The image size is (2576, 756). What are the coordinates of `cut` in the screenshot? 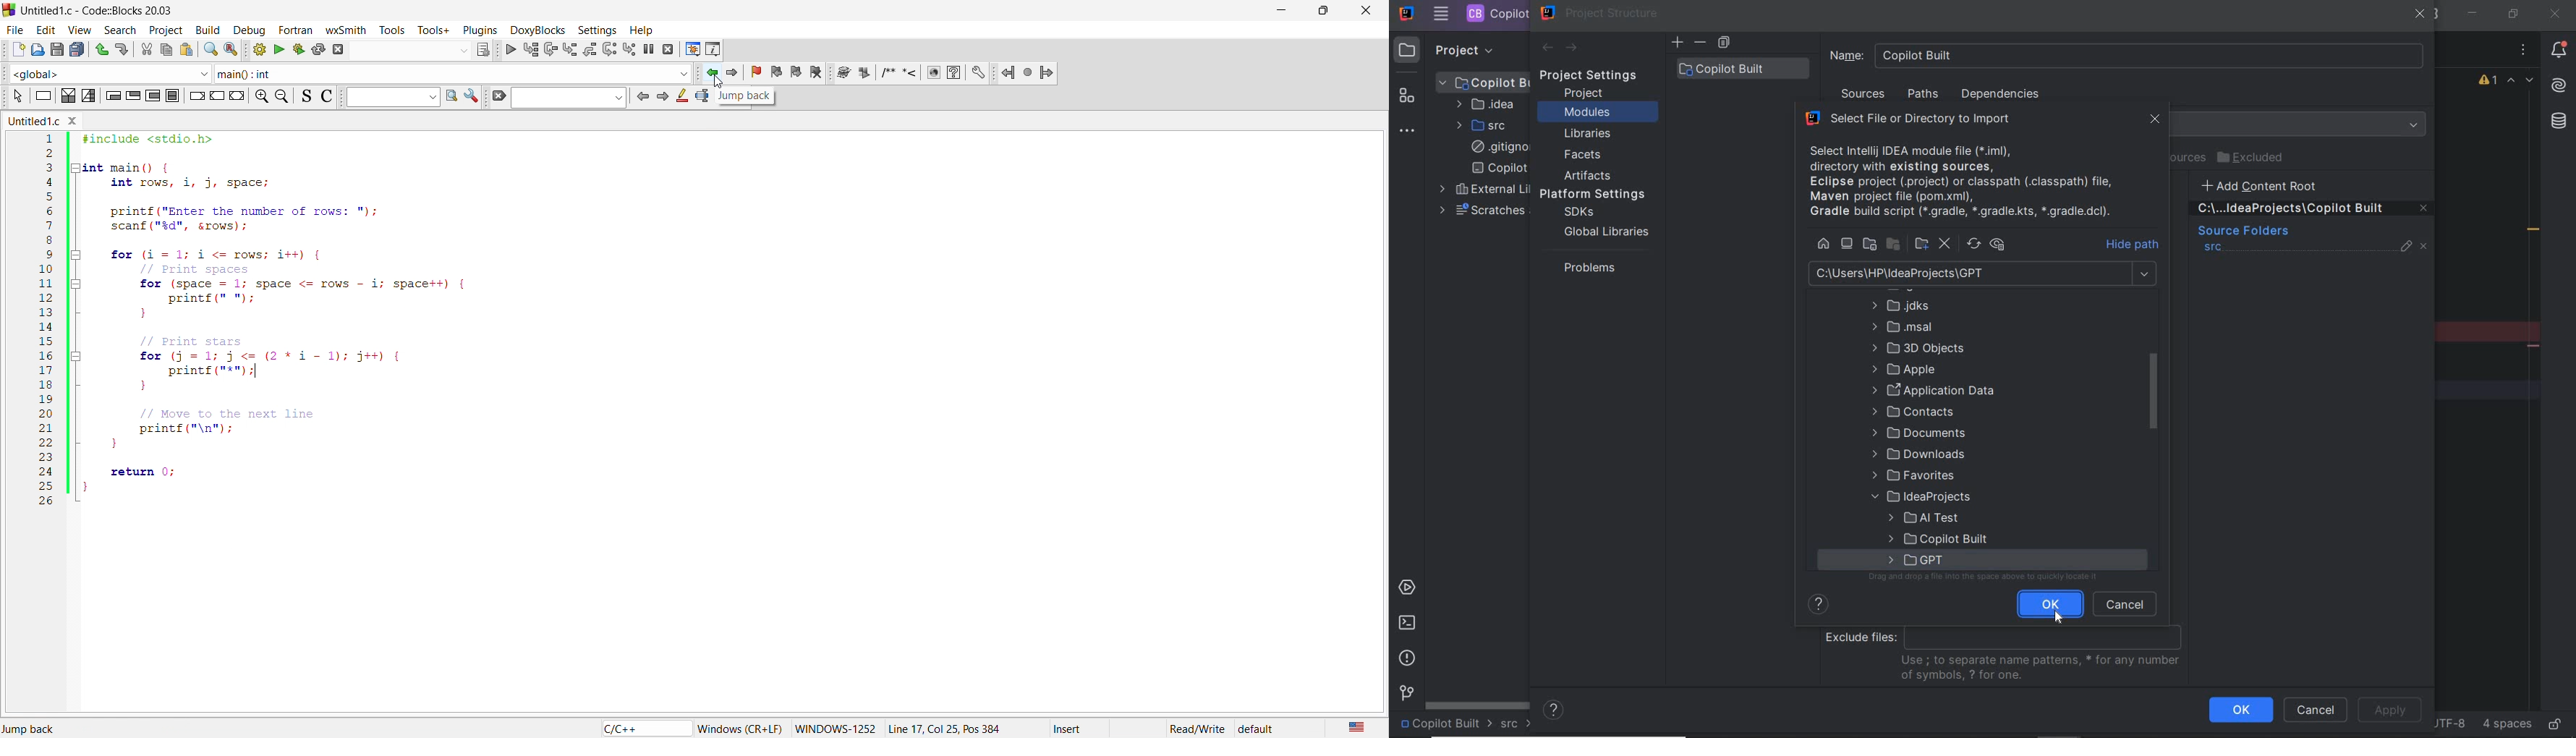 It's located at (145, 49).